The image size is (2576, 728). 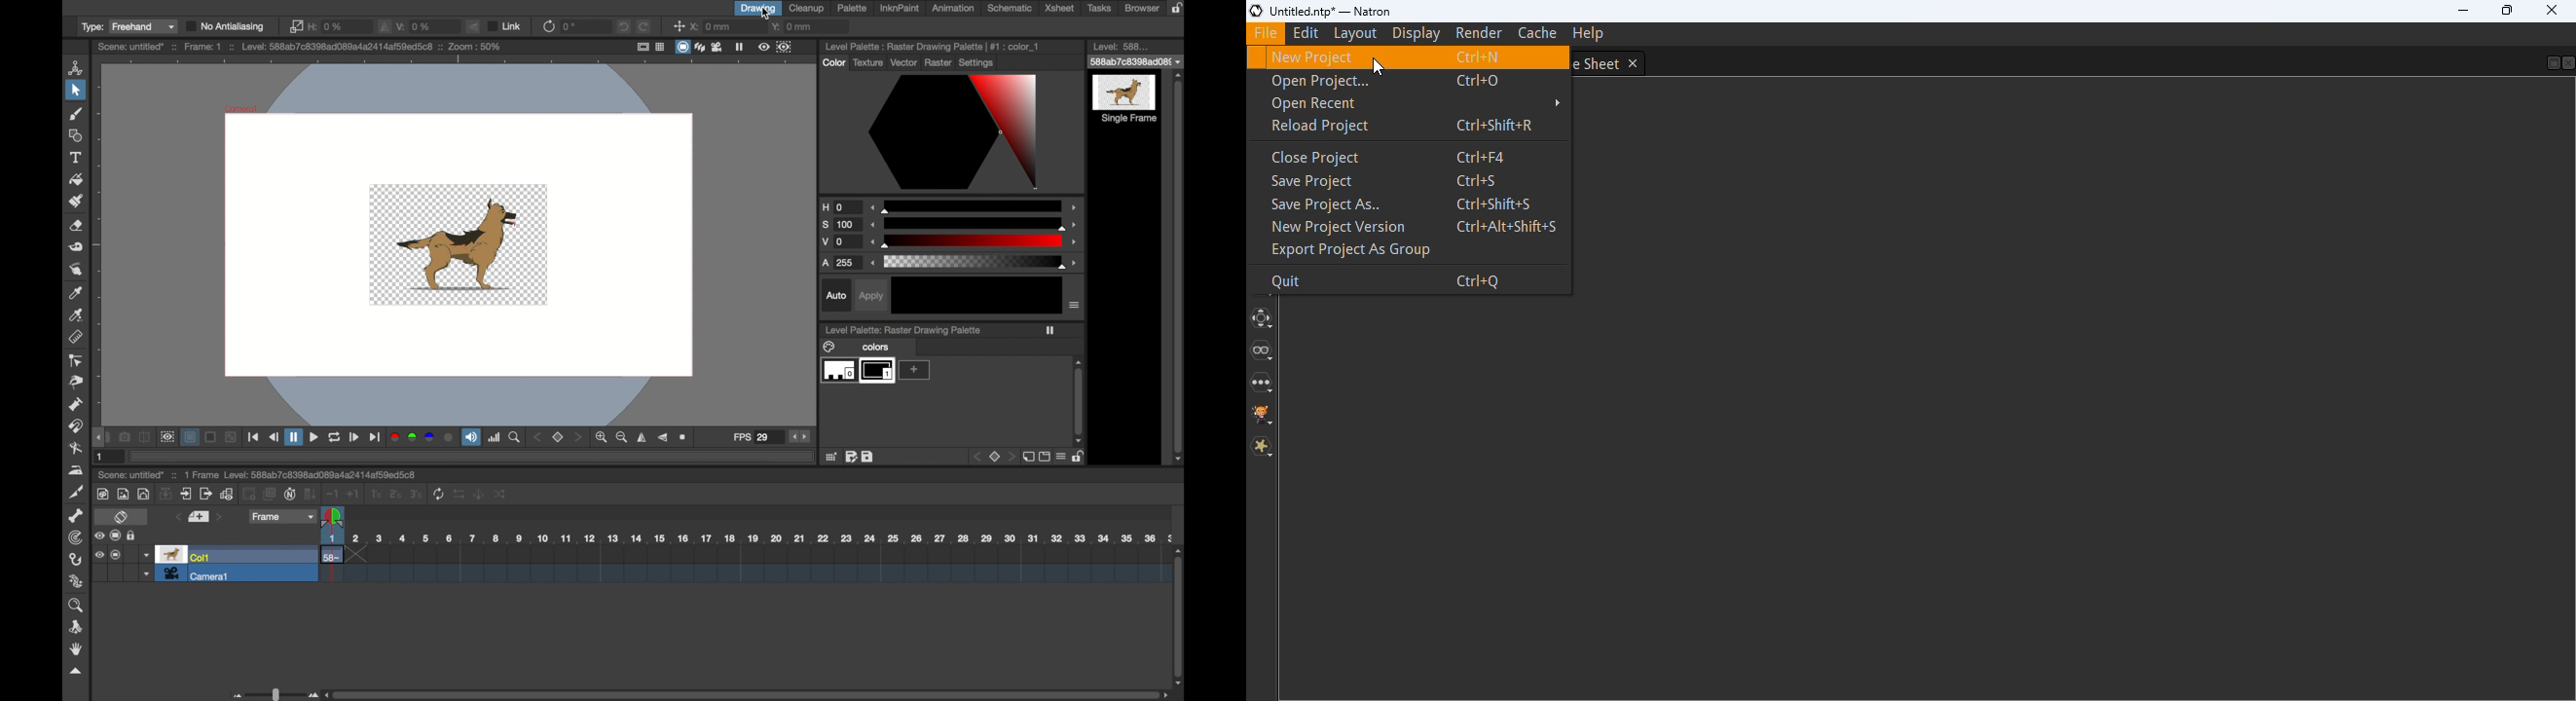 I want to click on , so click(x=977, y=223).